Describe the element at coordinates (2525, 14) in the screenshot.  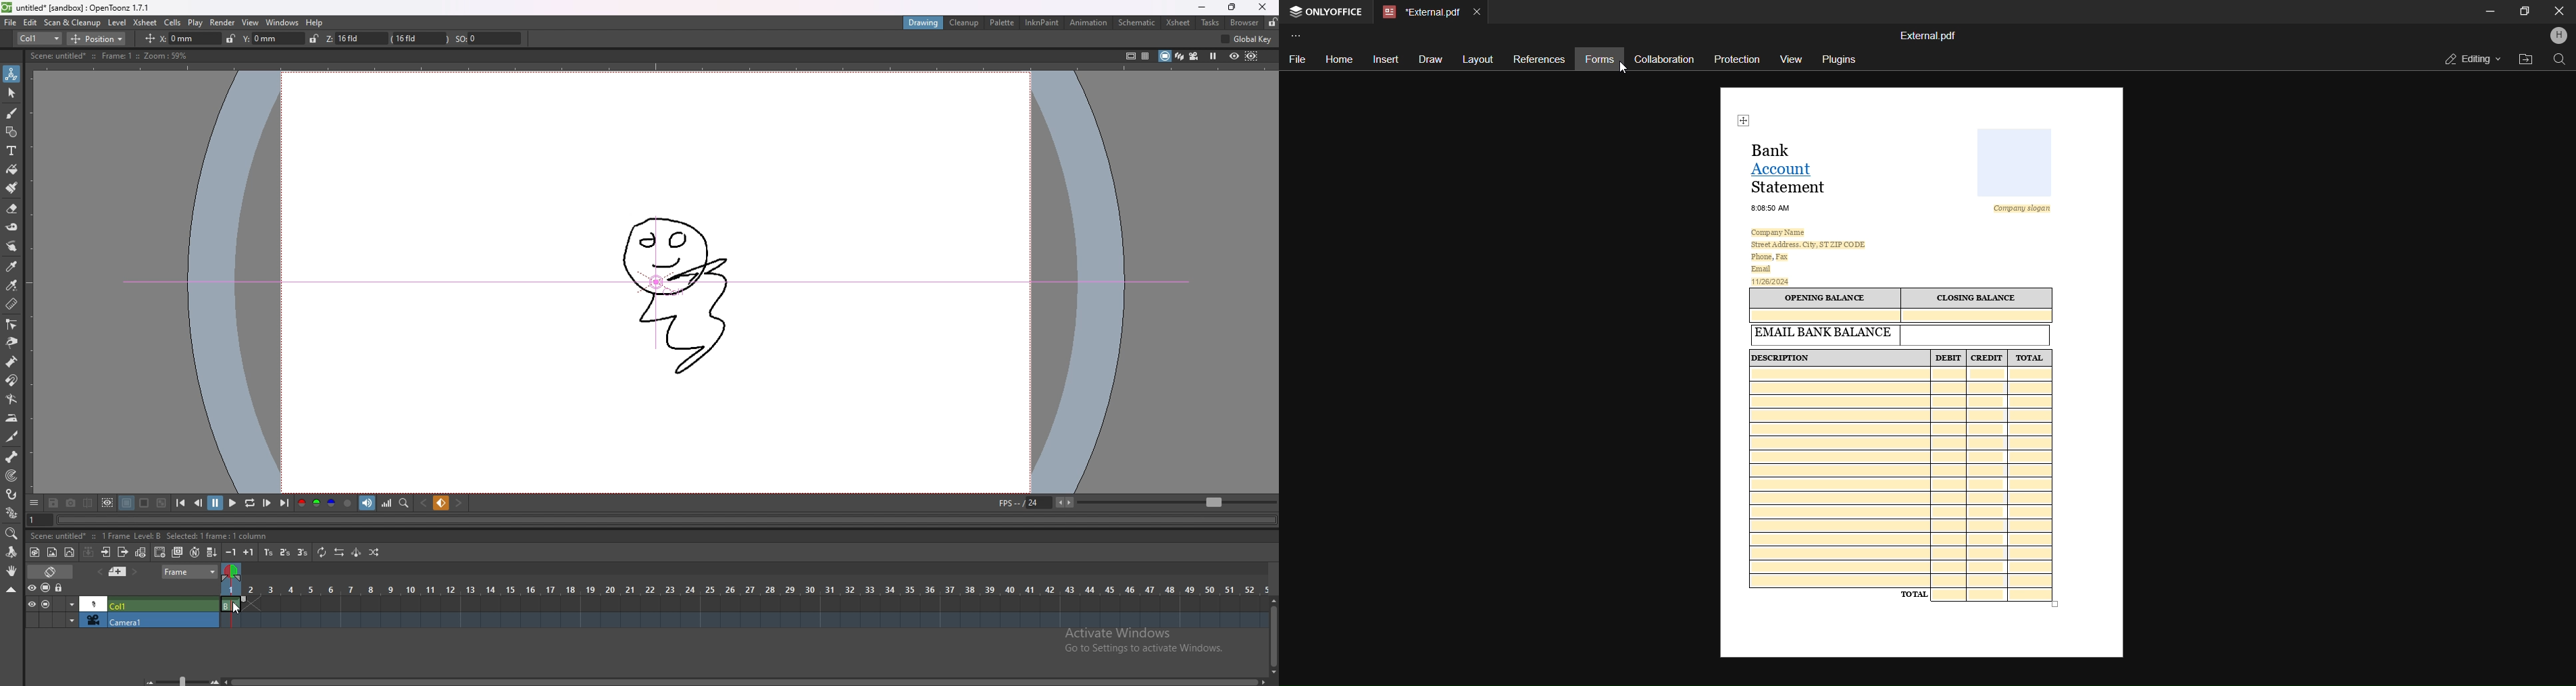
I see `maximize` at that location.